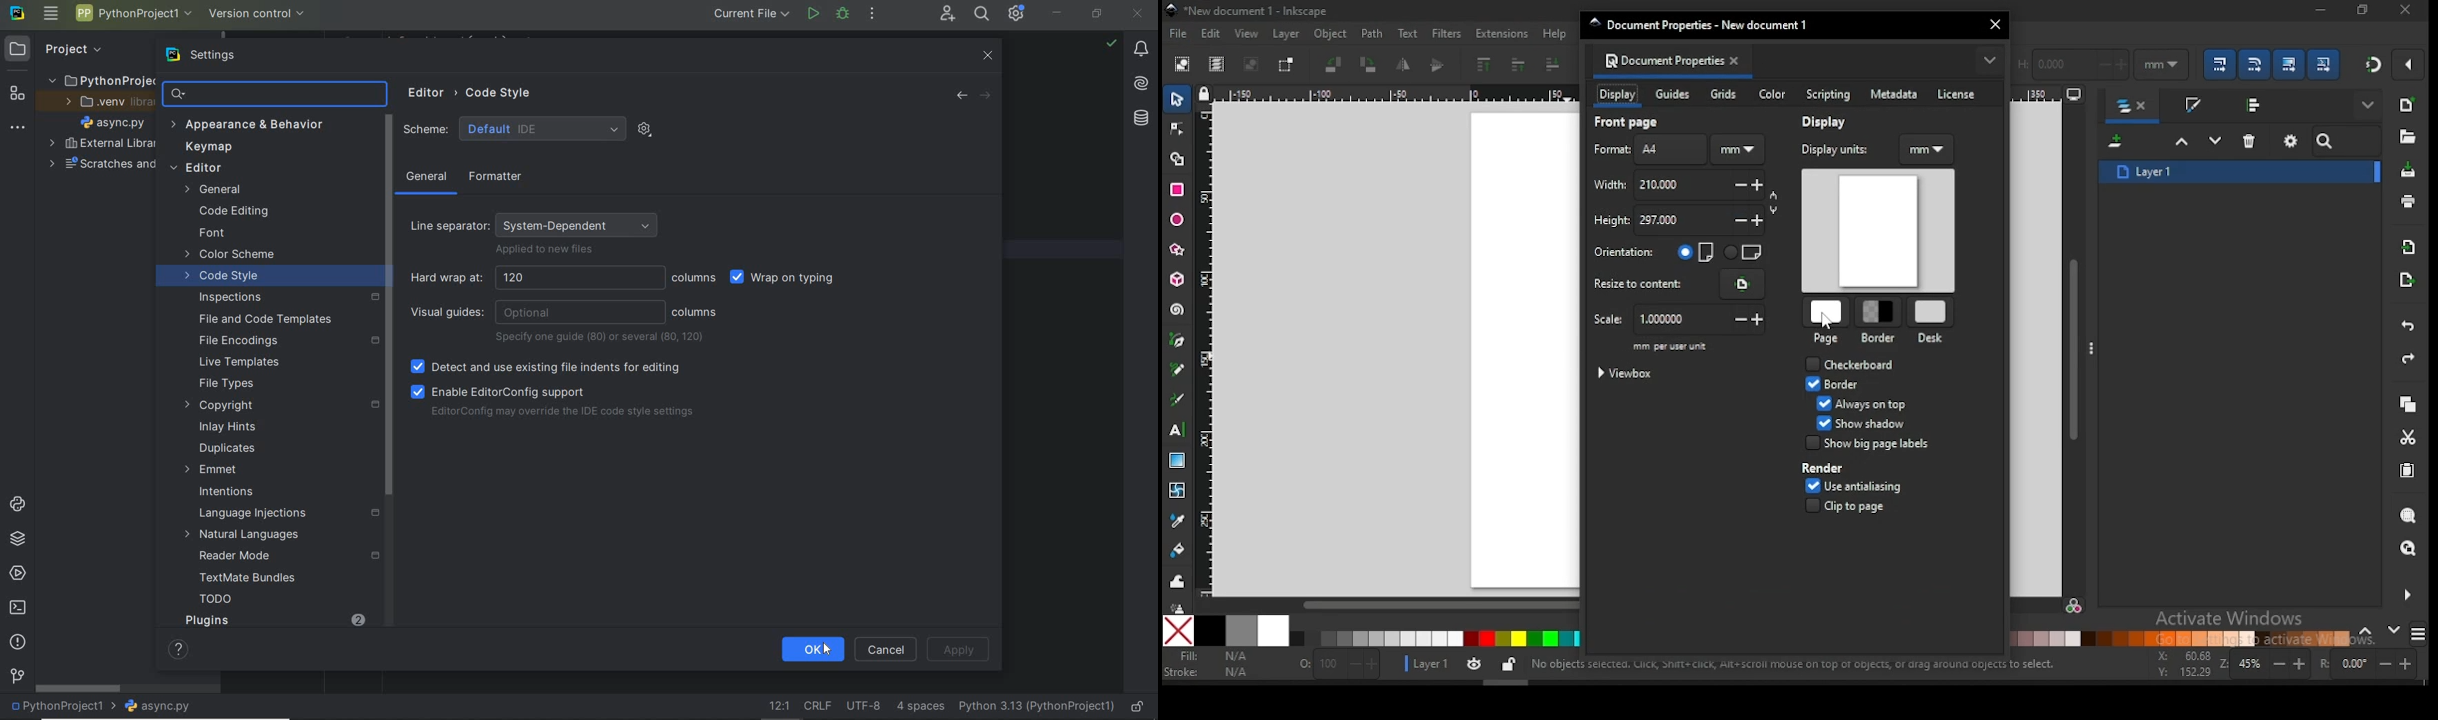 This screenshot has width=2464, height=728. What do you see at coordinates (1331, 35) in the screenshot?
I see `object` at bounding box center [1331, 35].